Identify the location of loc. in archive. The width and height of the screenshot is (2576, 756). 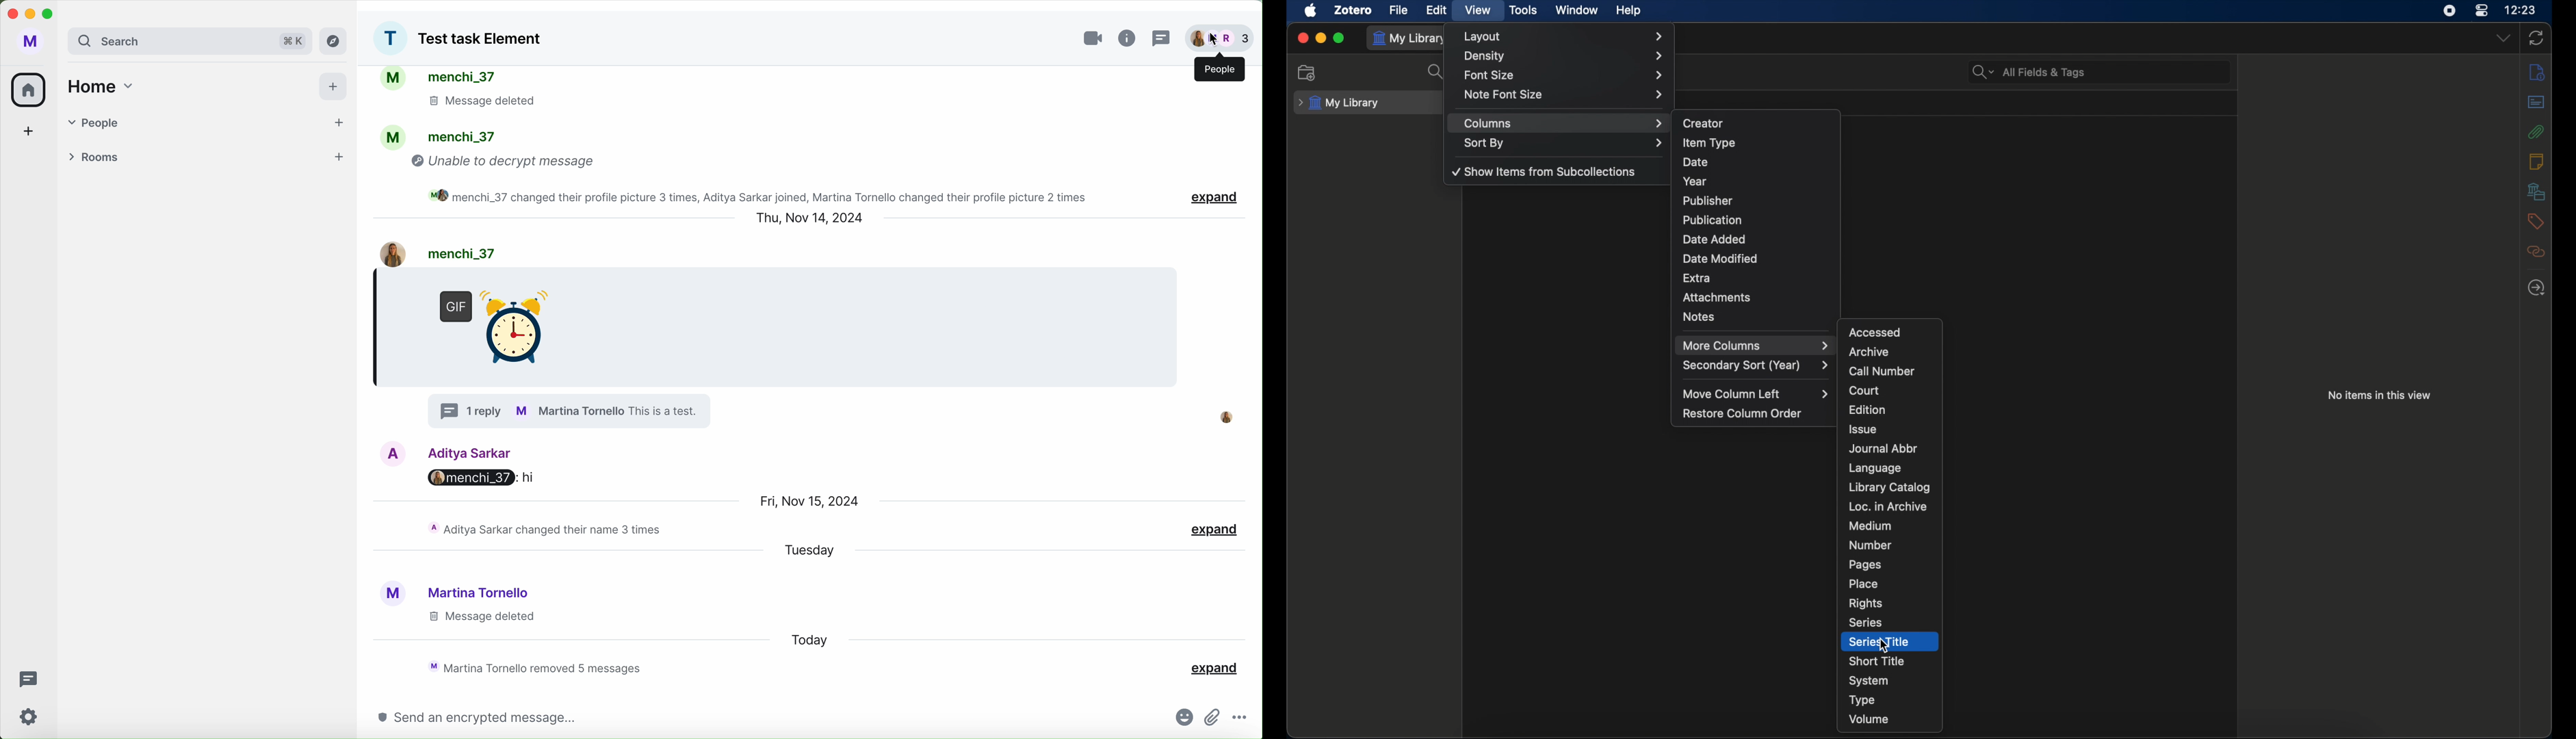
(1887, 507).